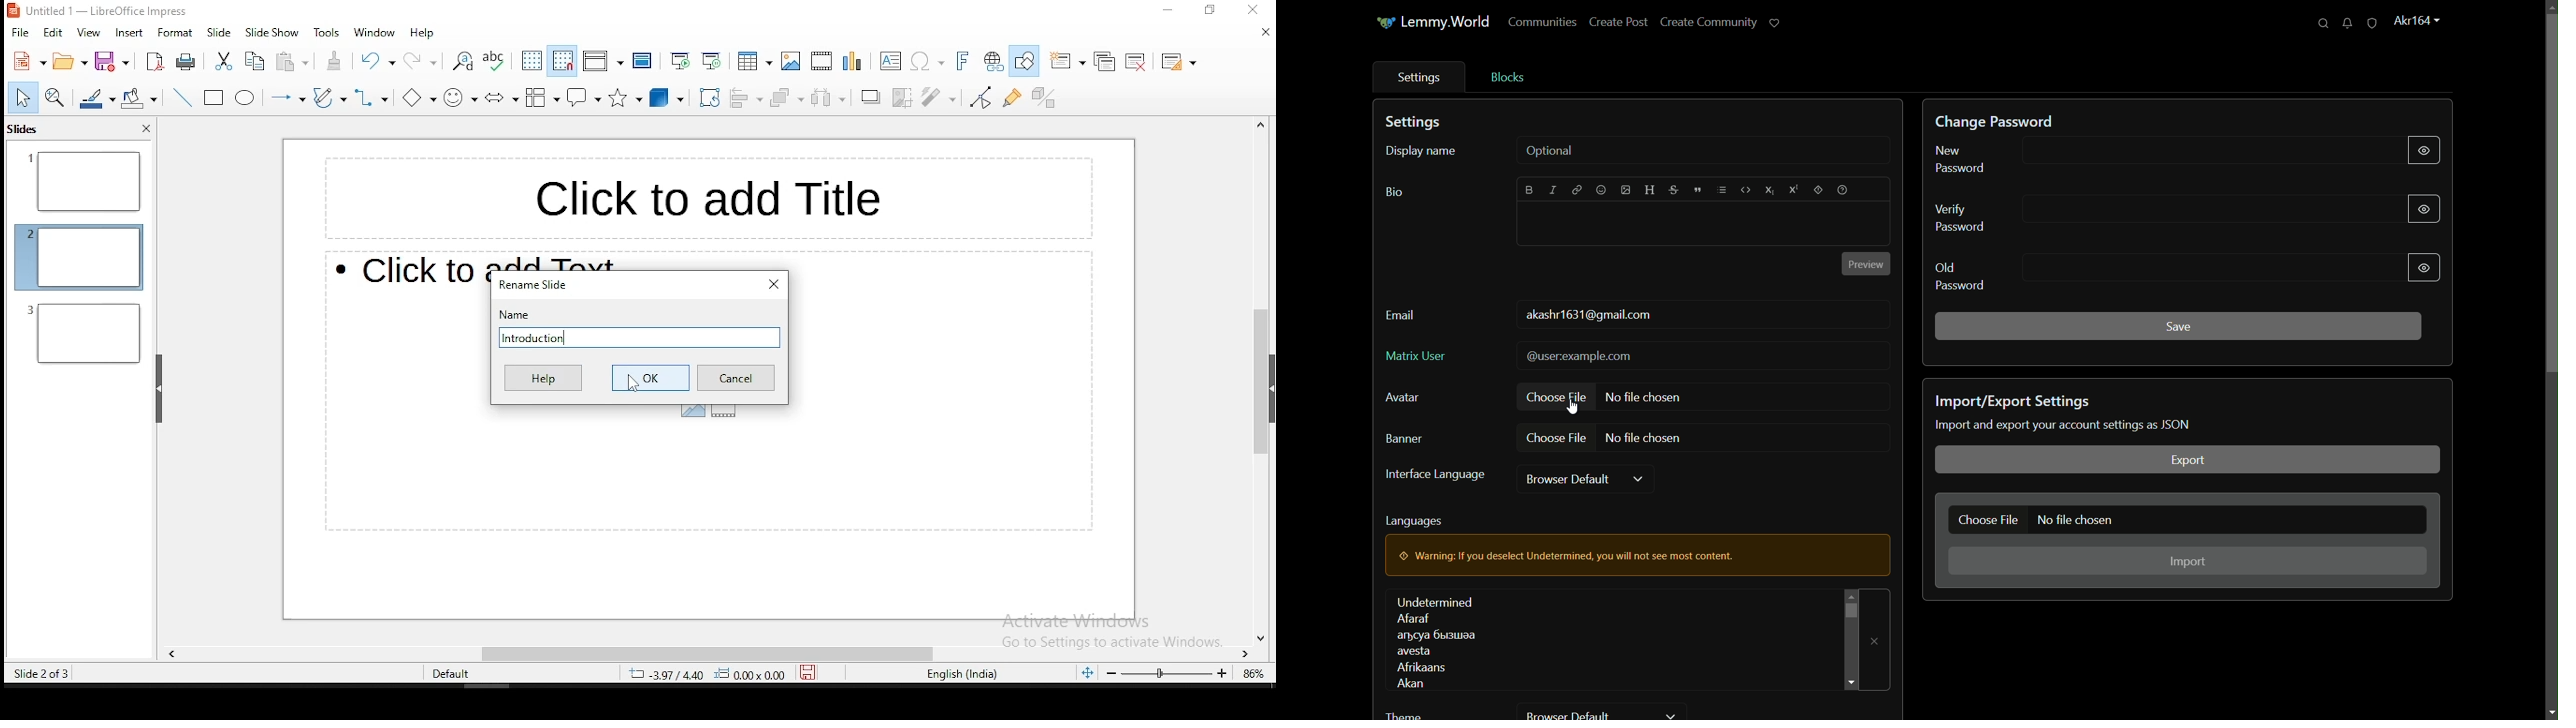 The image size is (2576, 728). What do you see at coordinates (128, 33) in the screenshot?
I see `insert` at bounding box center [128, 33].